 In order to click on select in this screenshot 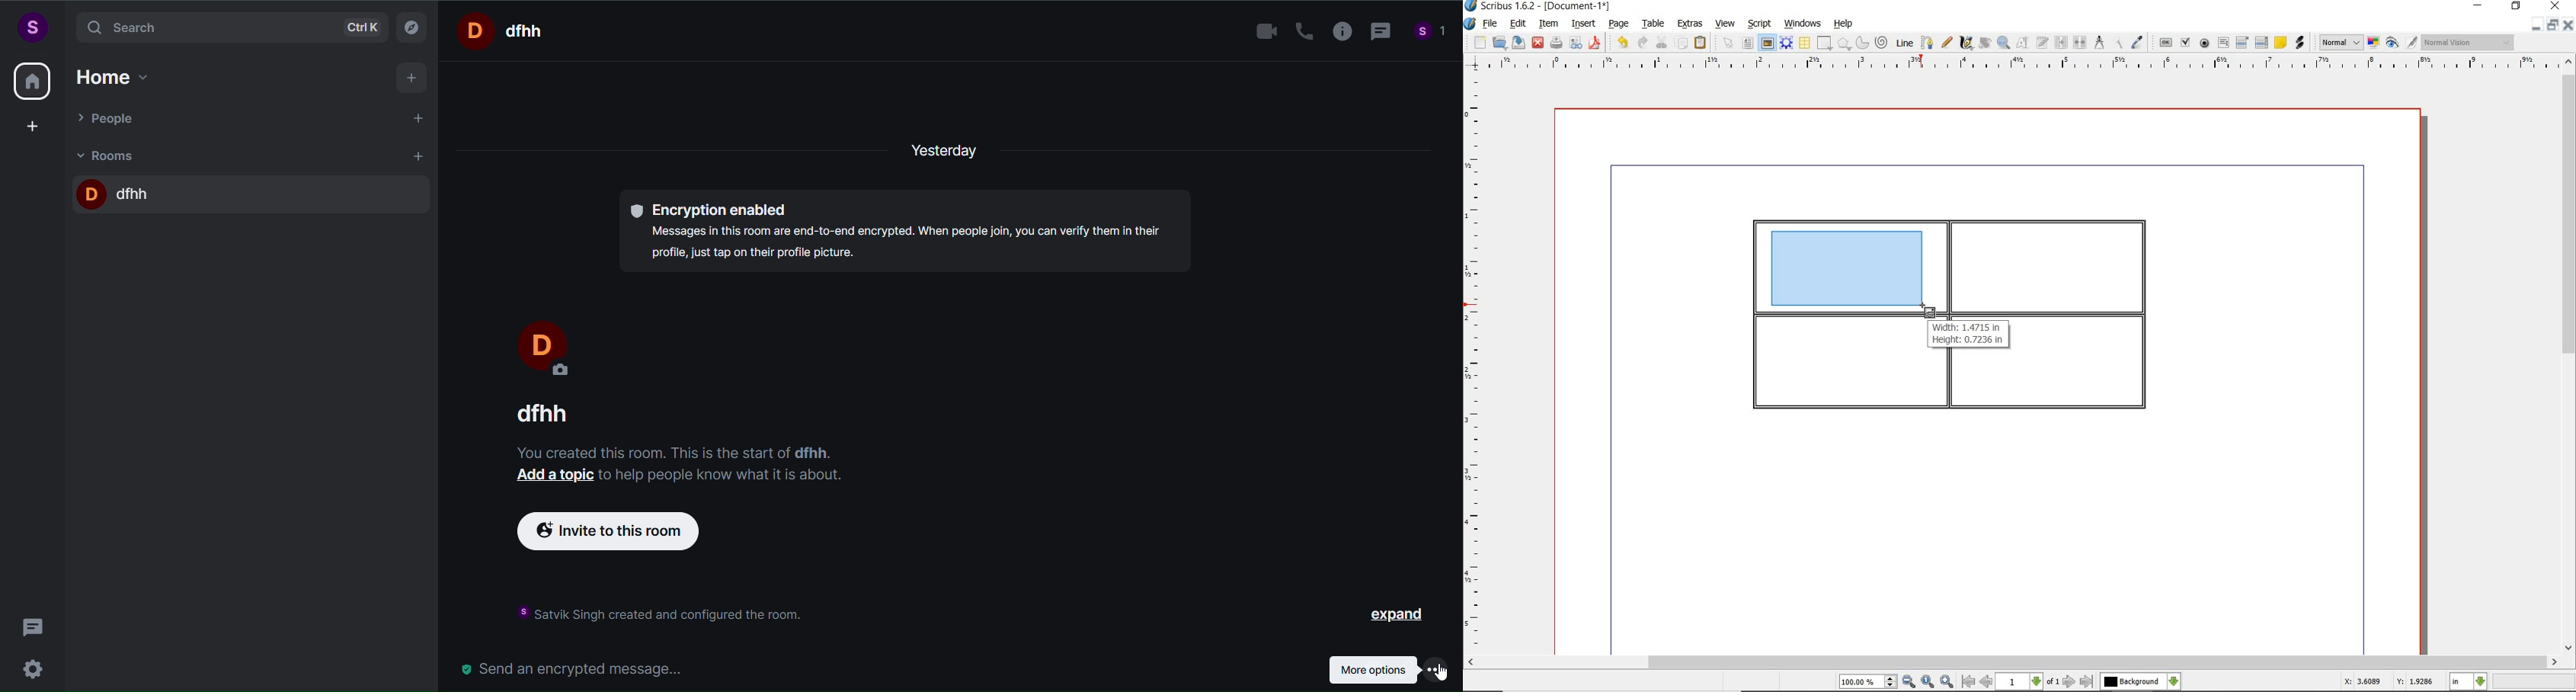, I will do `click(1731, 46)`.